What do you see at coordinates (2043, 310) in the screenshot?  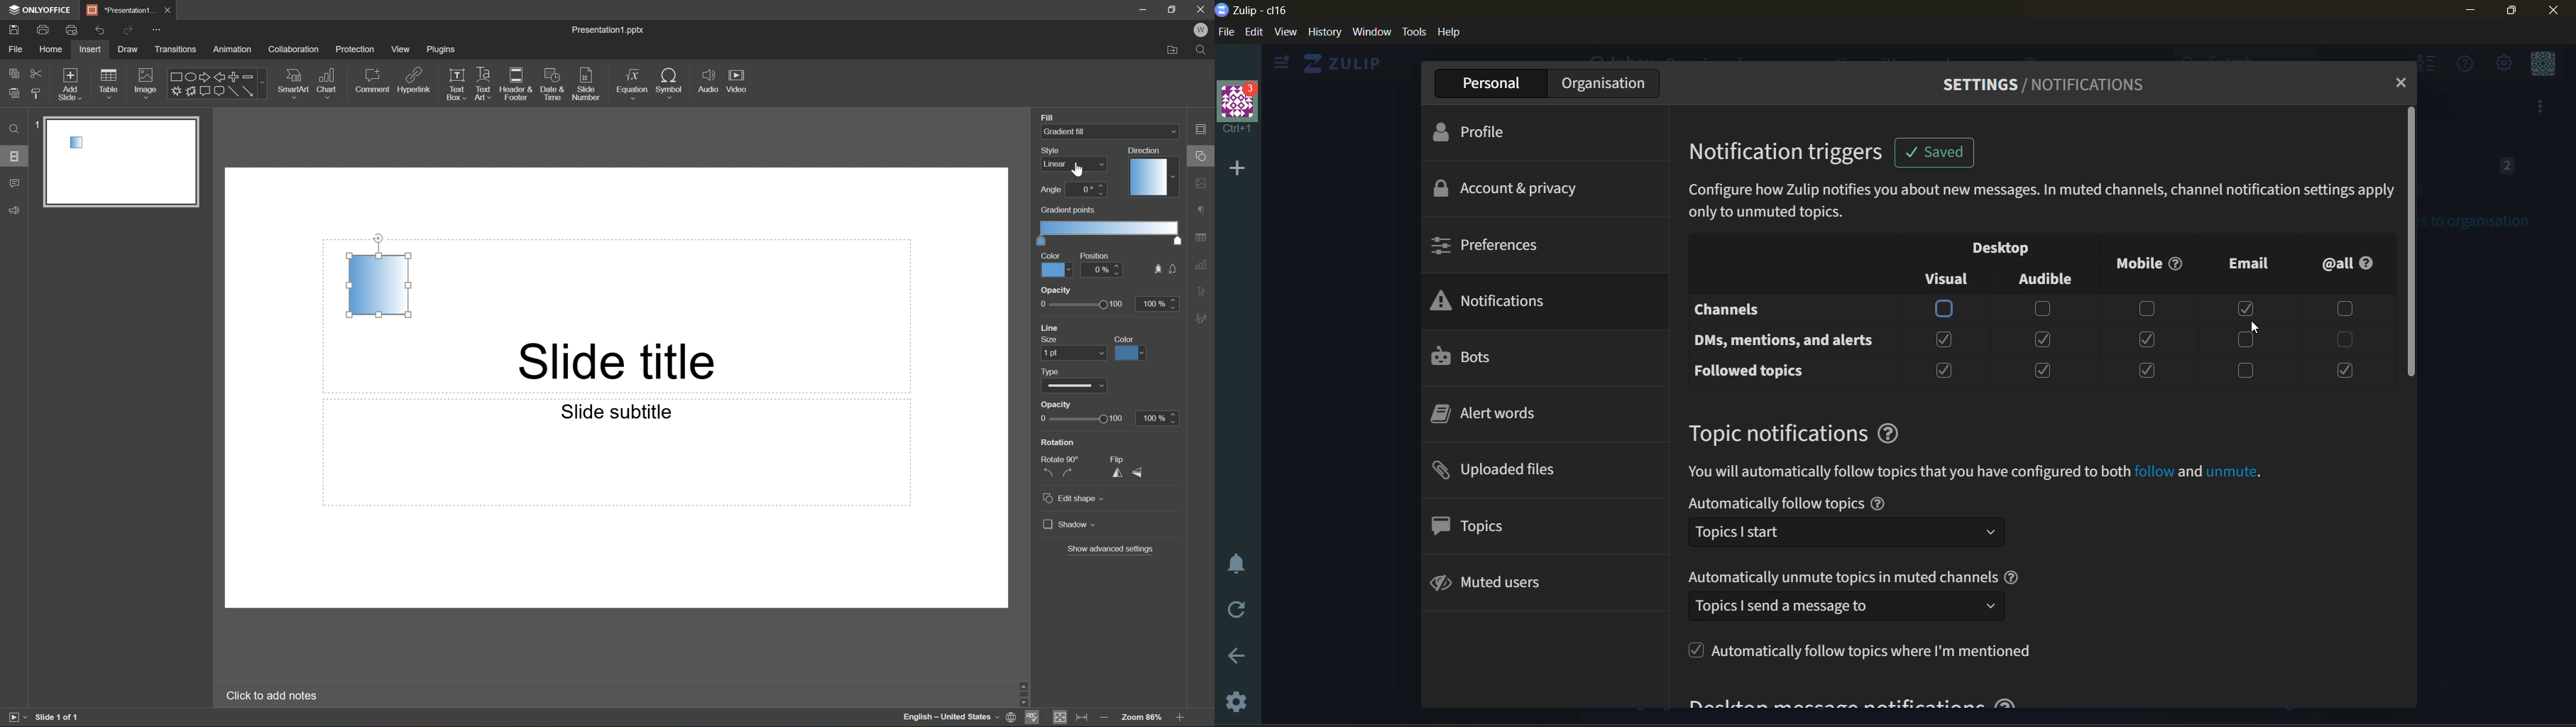 I see `checkbox` at bounding box center [2043, 310].